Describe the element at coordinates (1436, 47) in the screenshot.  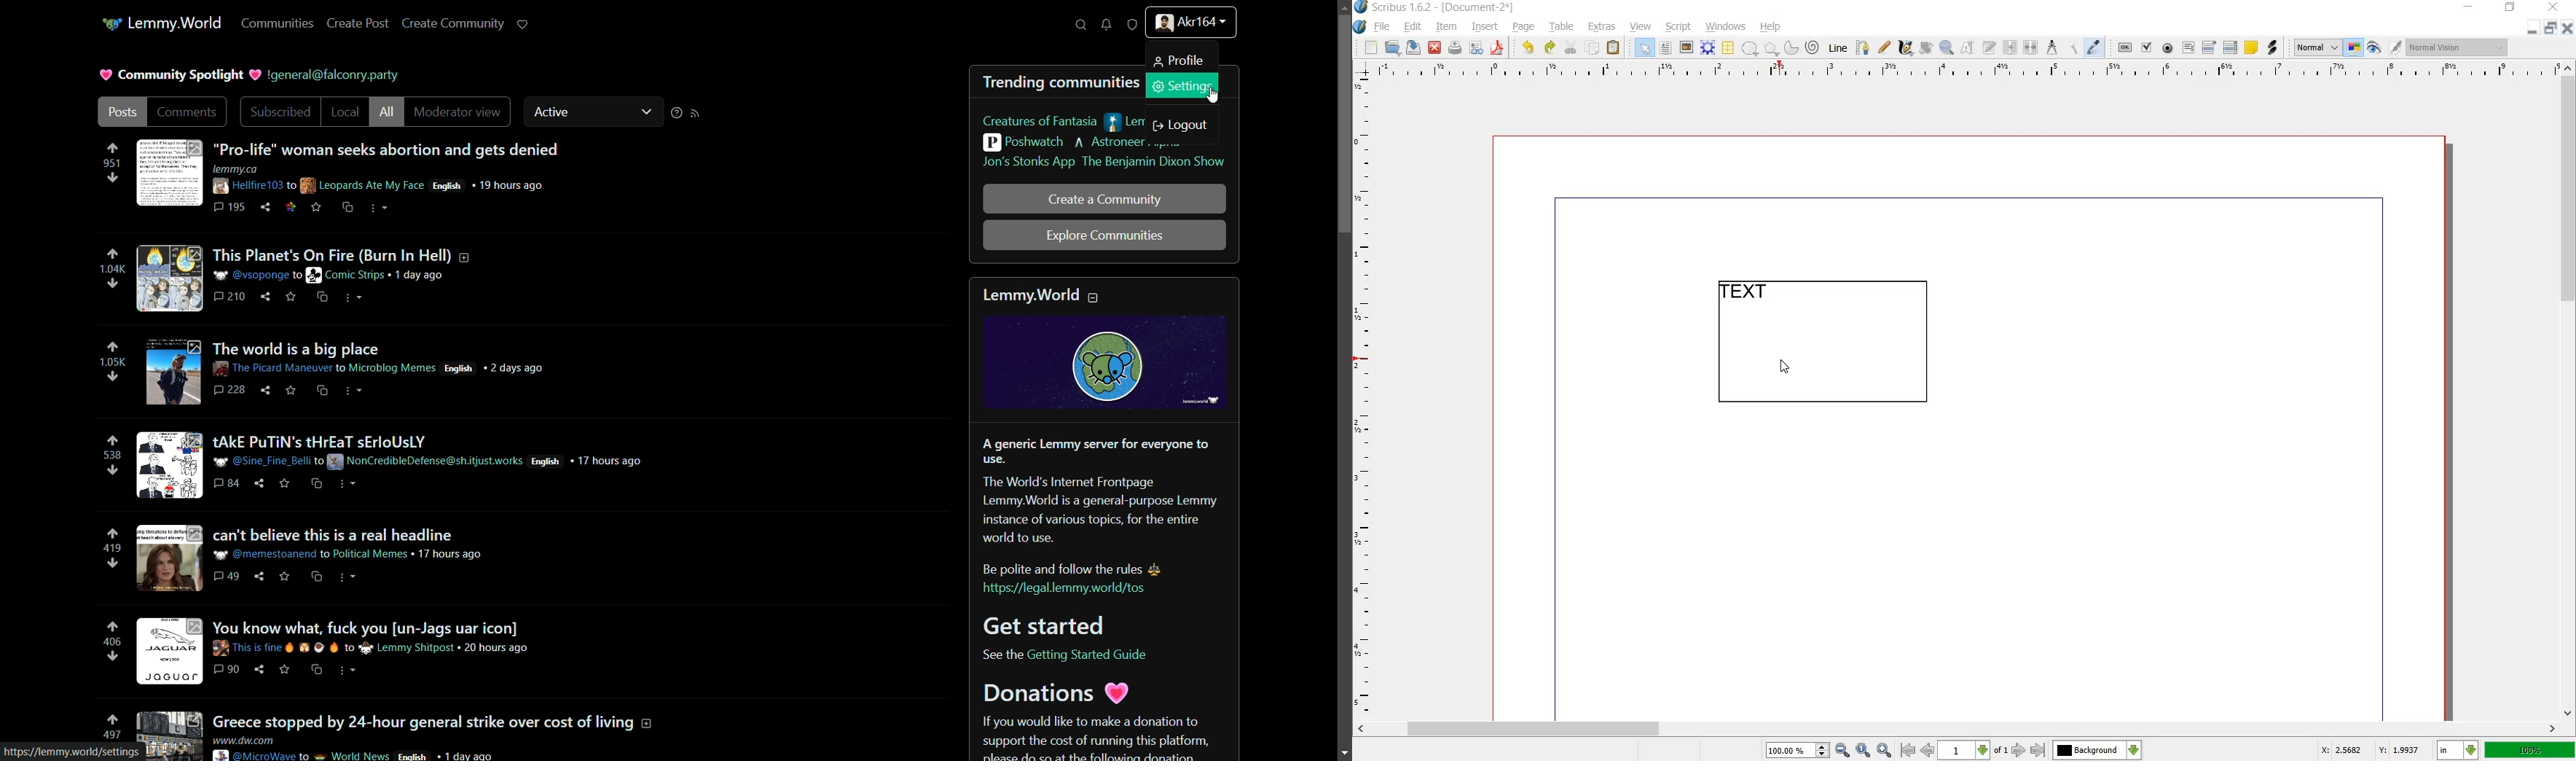
I see `close` at that location.